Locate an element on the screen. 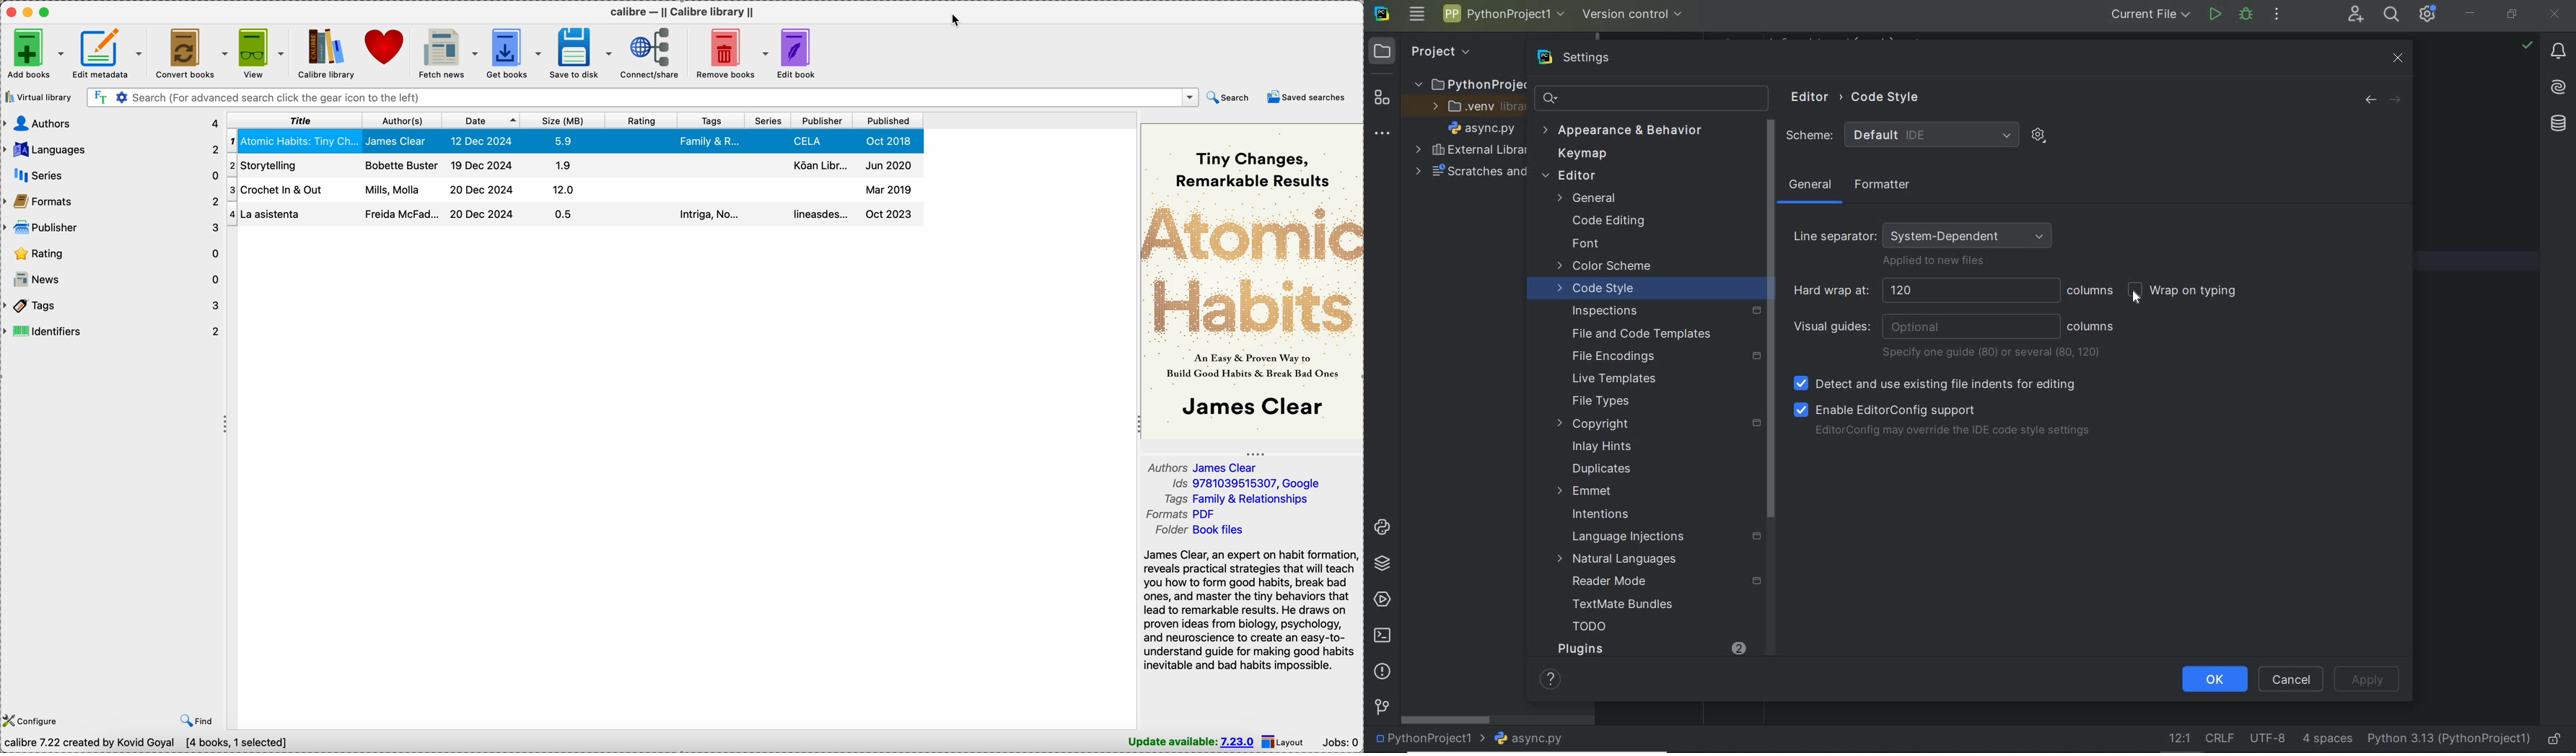 The height and width of the screenshot is (756, 2576). donate is located at coordinates (385, 48).